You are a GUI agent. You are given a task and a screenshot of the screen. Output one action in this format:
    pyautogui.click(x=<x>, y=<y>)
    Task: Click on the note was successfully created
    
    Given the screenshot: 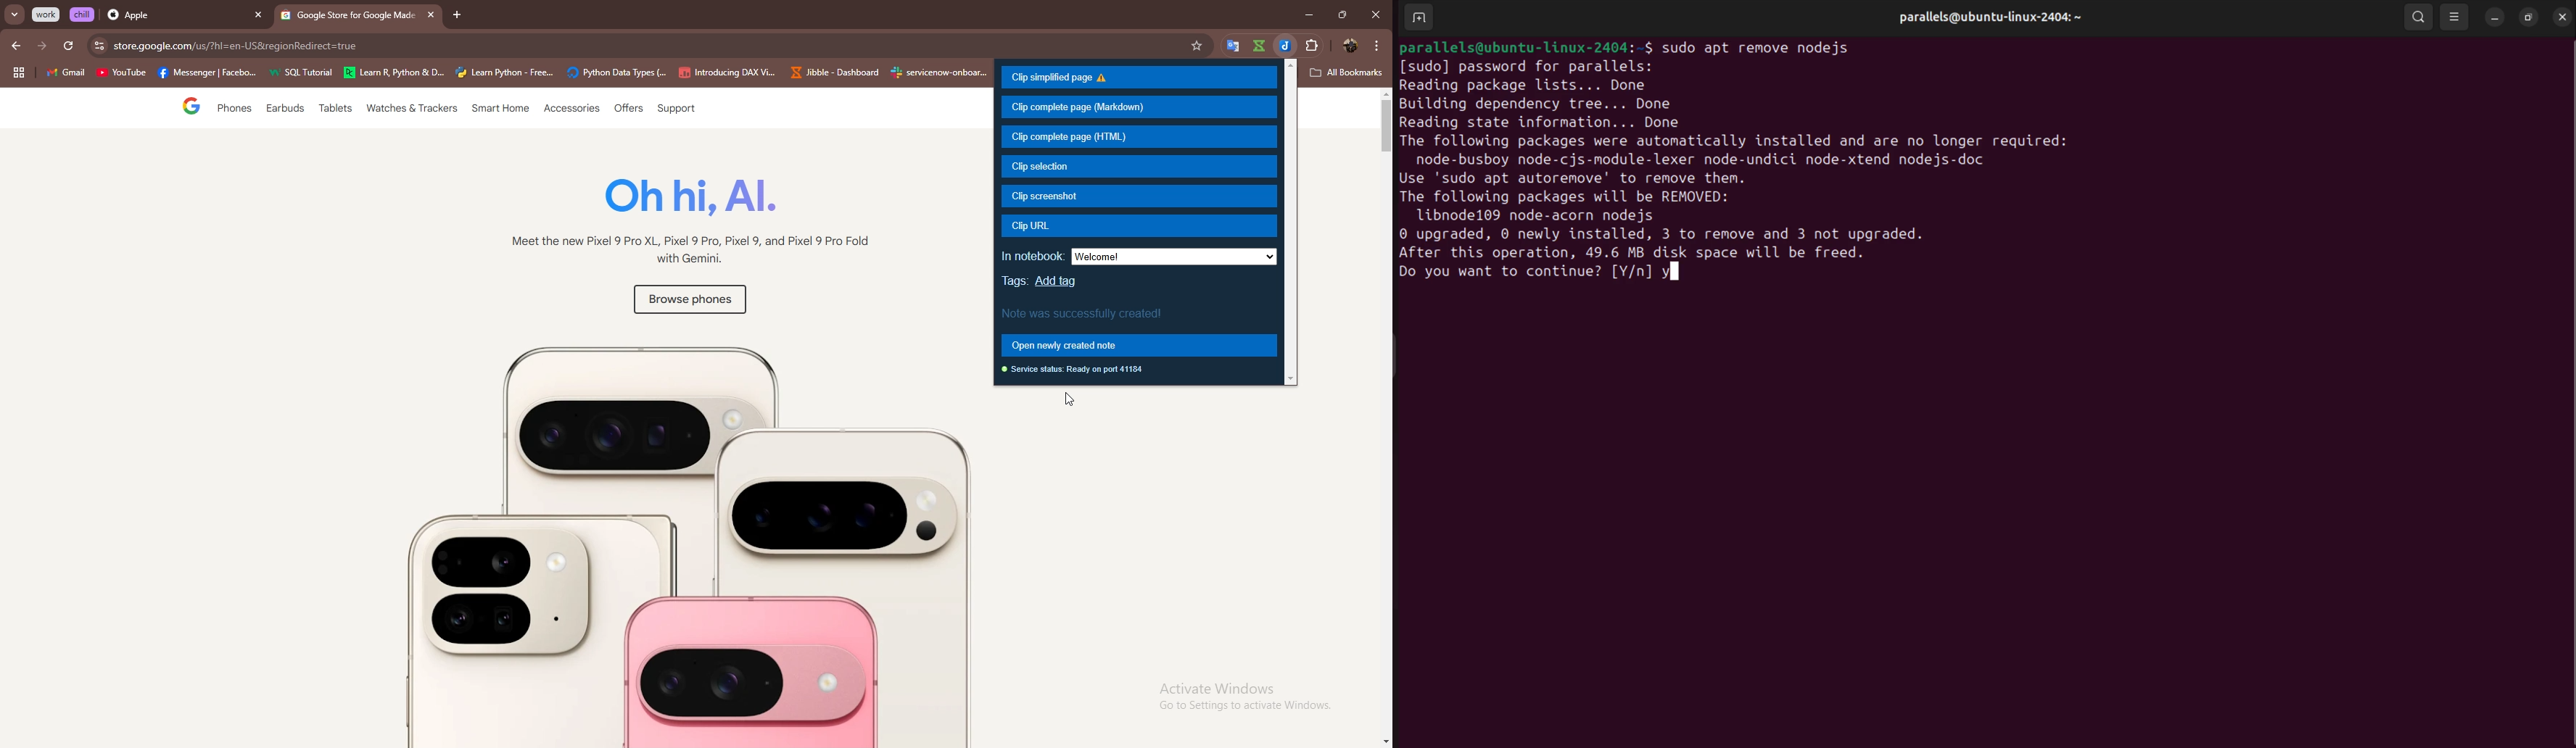 What is the action you would take?
    pyautogui.click(x=1086, y=312)
    